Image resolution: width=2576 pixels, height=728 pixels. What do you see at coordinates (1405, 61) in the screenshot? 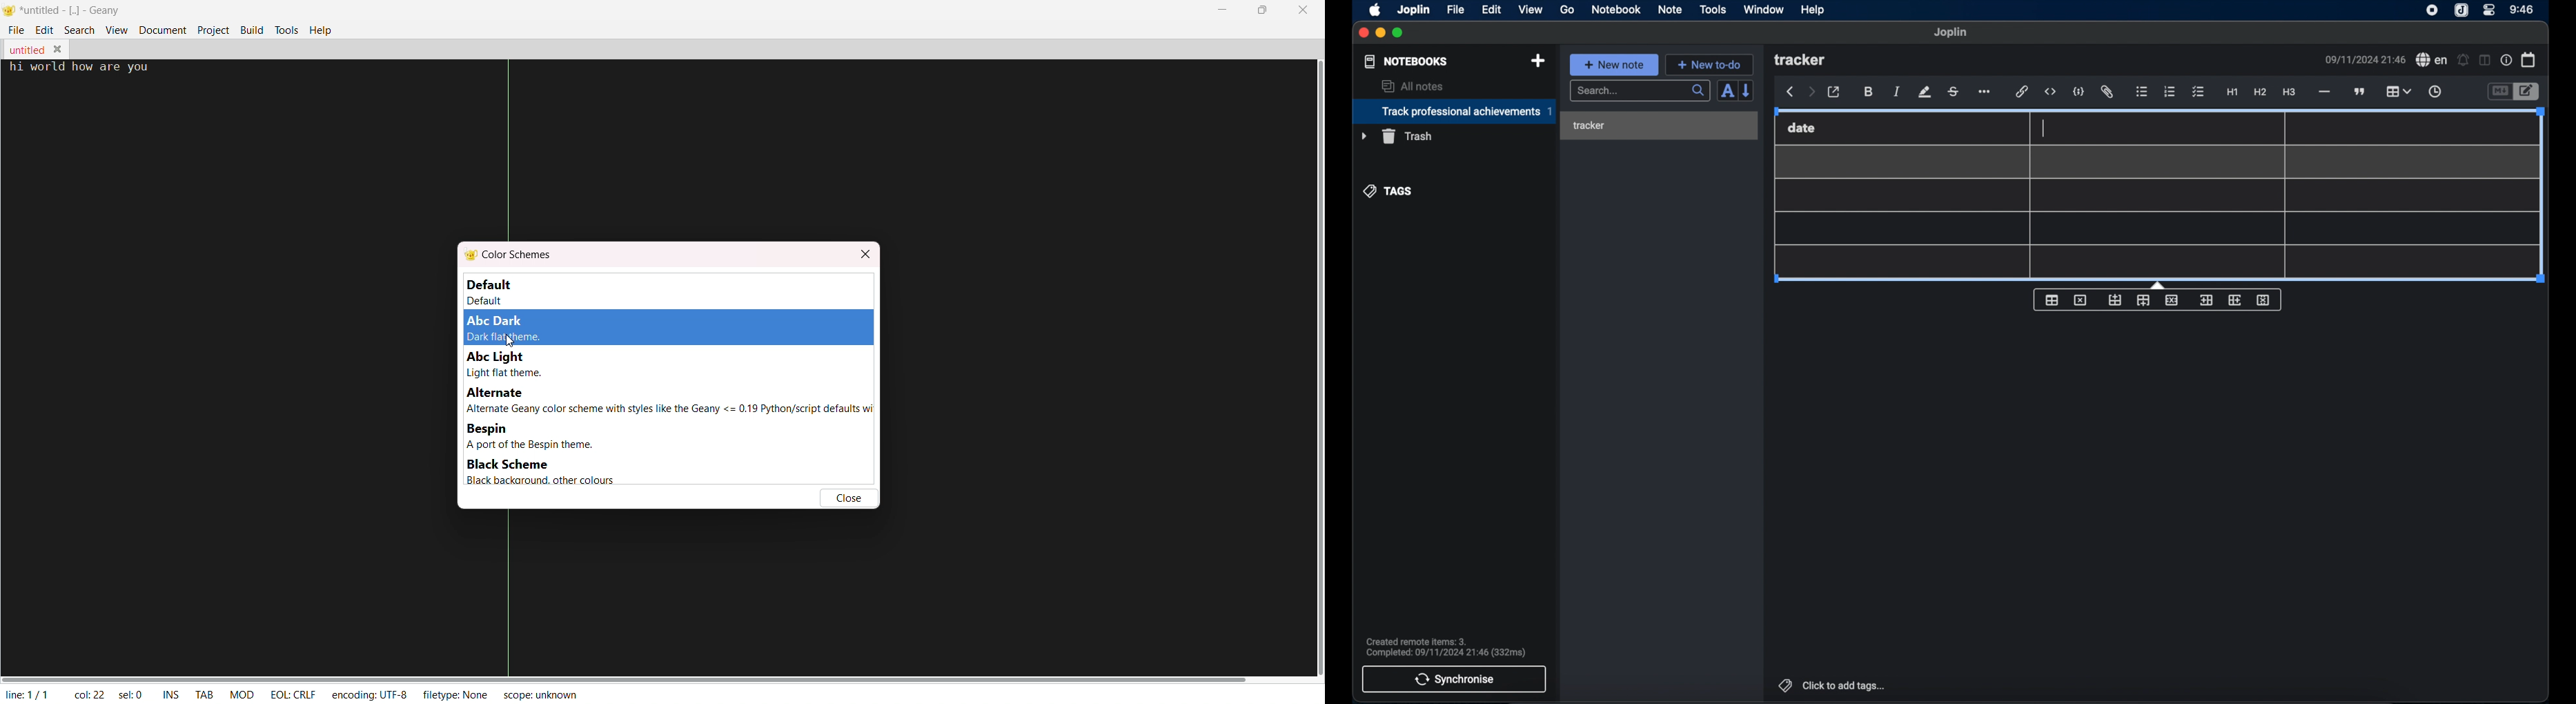
I see `notebooks` at bounding box center [1405, 61].